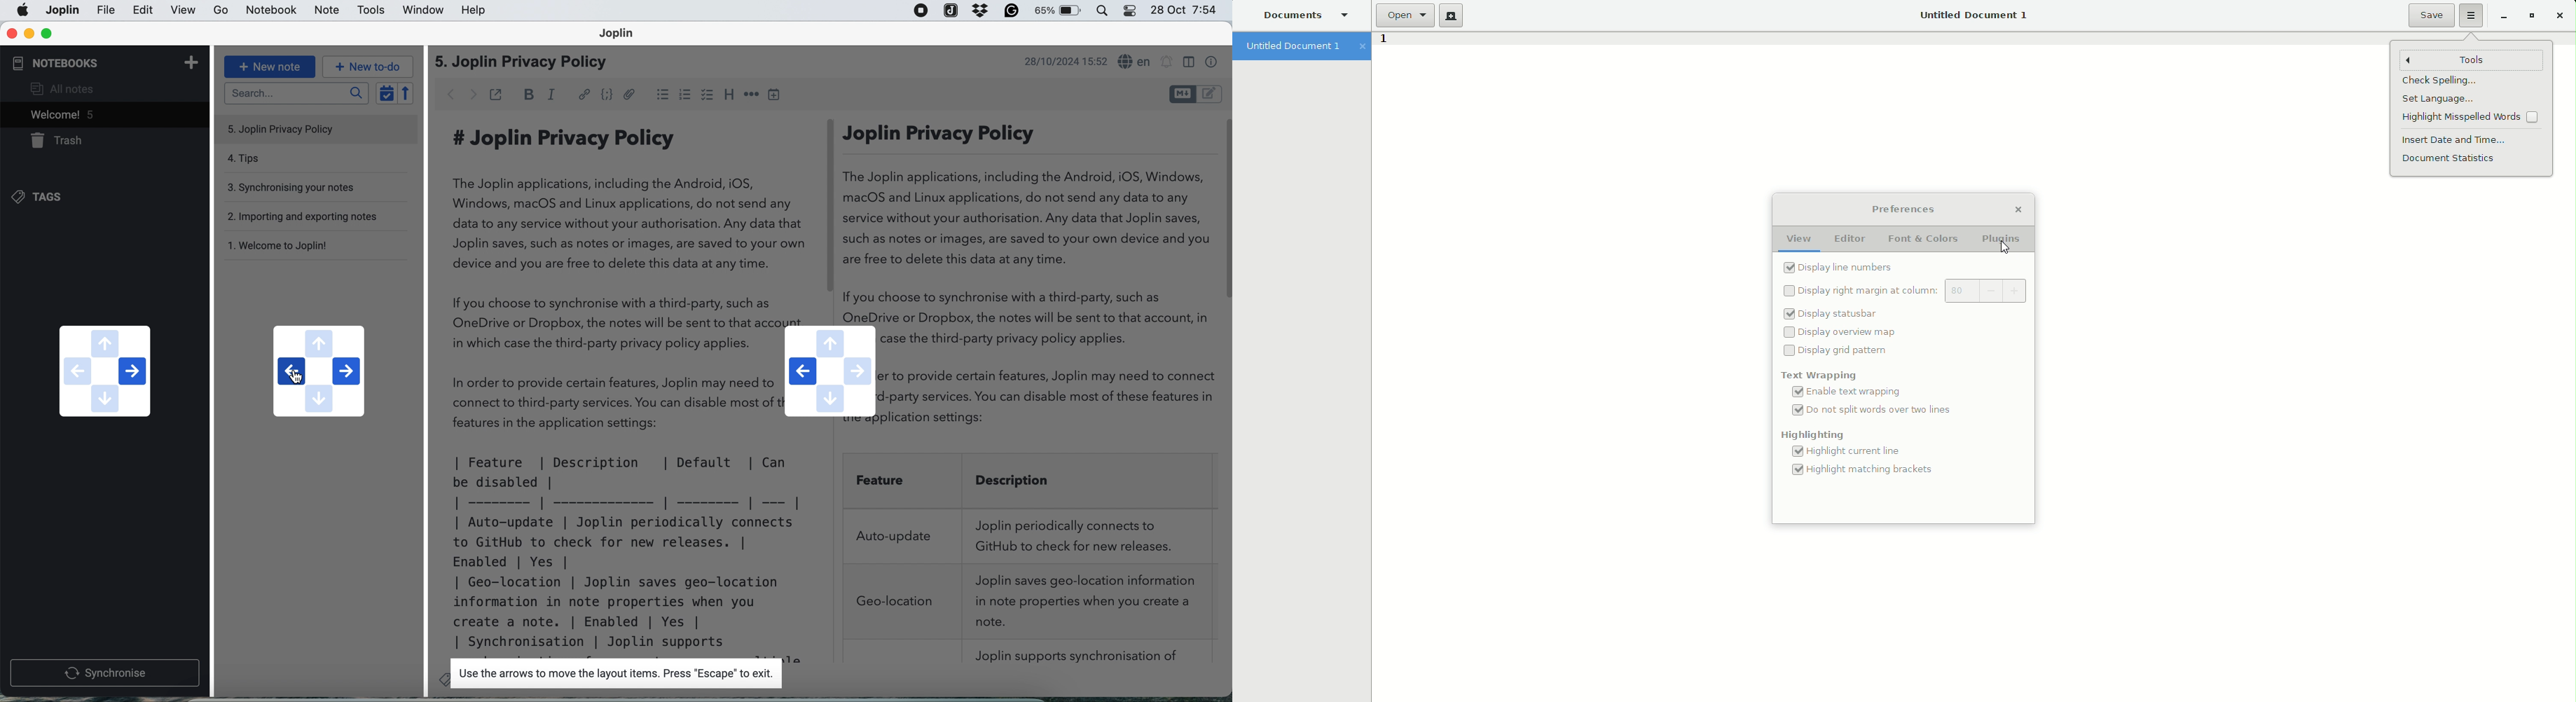 Image resolution: width=2576 pixels, height=728 pixels. What do you see at coordinates (614, 674) in the screenshot?
I see `Use the arrows to move the layout items. Press "Escape" to exit.` at bounding box center [614, 674].